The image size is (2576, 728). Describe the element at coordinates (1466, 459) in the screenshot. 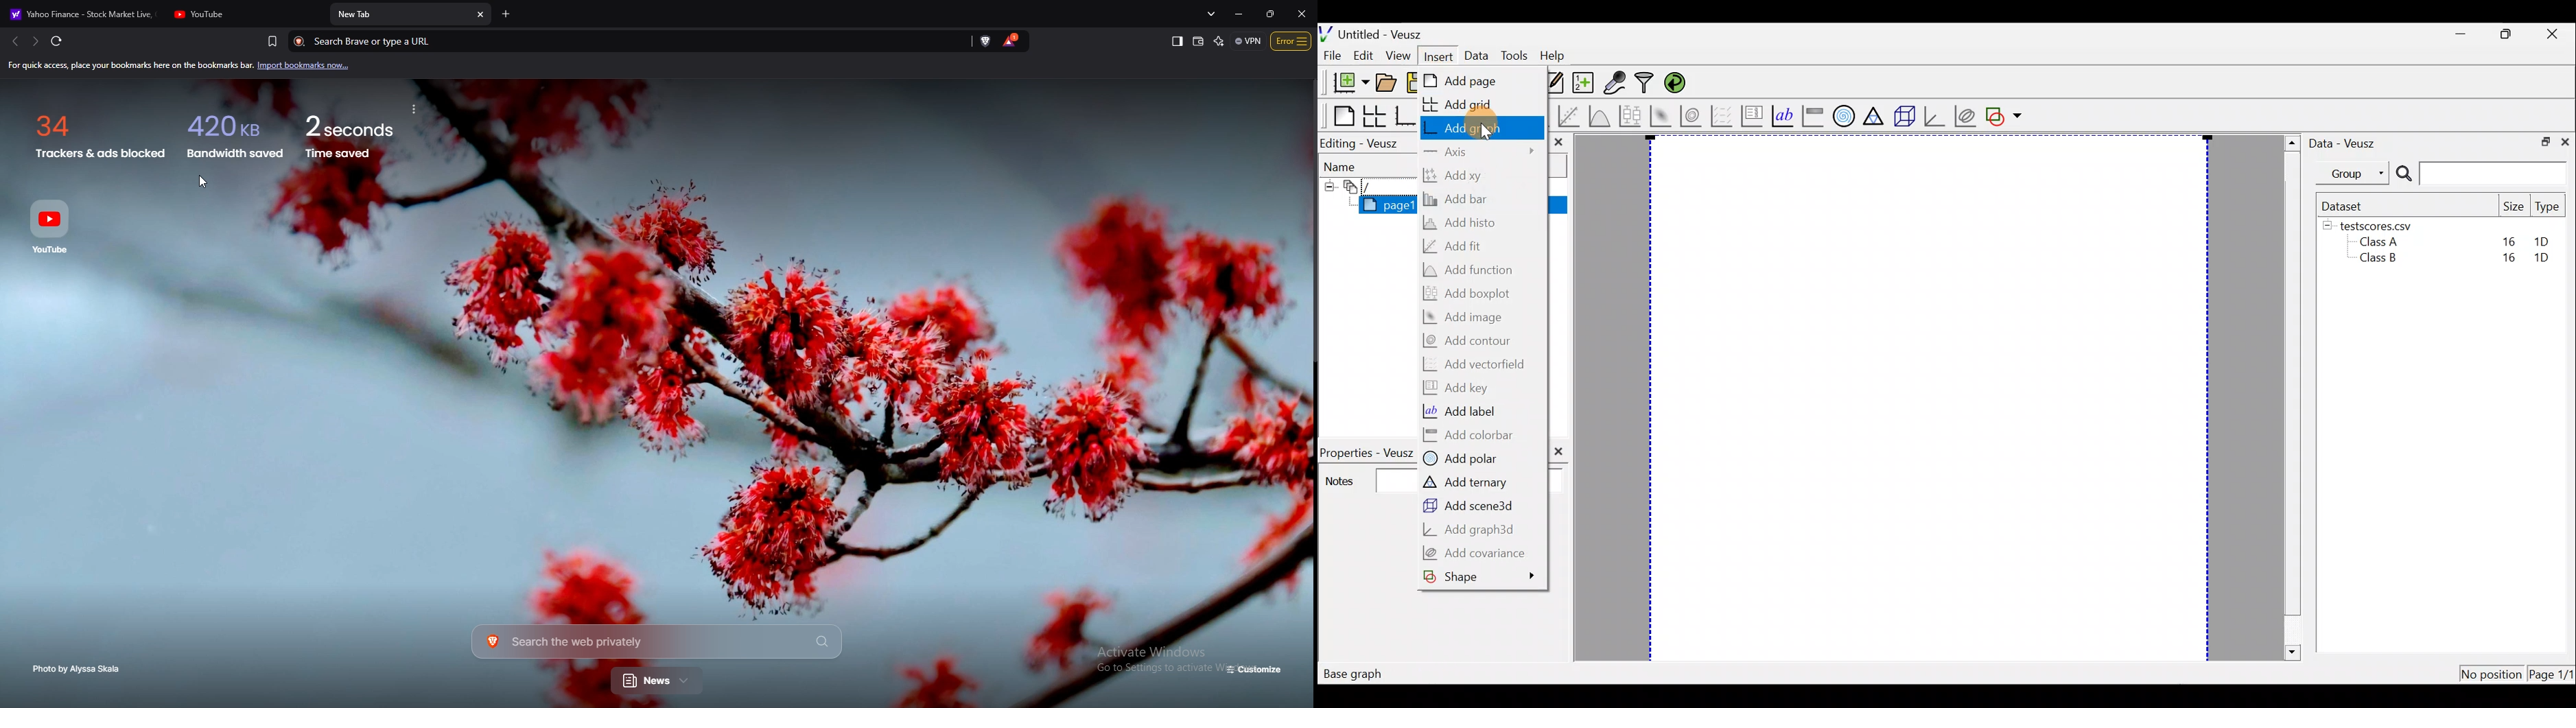

I see `Add polar` at that location.